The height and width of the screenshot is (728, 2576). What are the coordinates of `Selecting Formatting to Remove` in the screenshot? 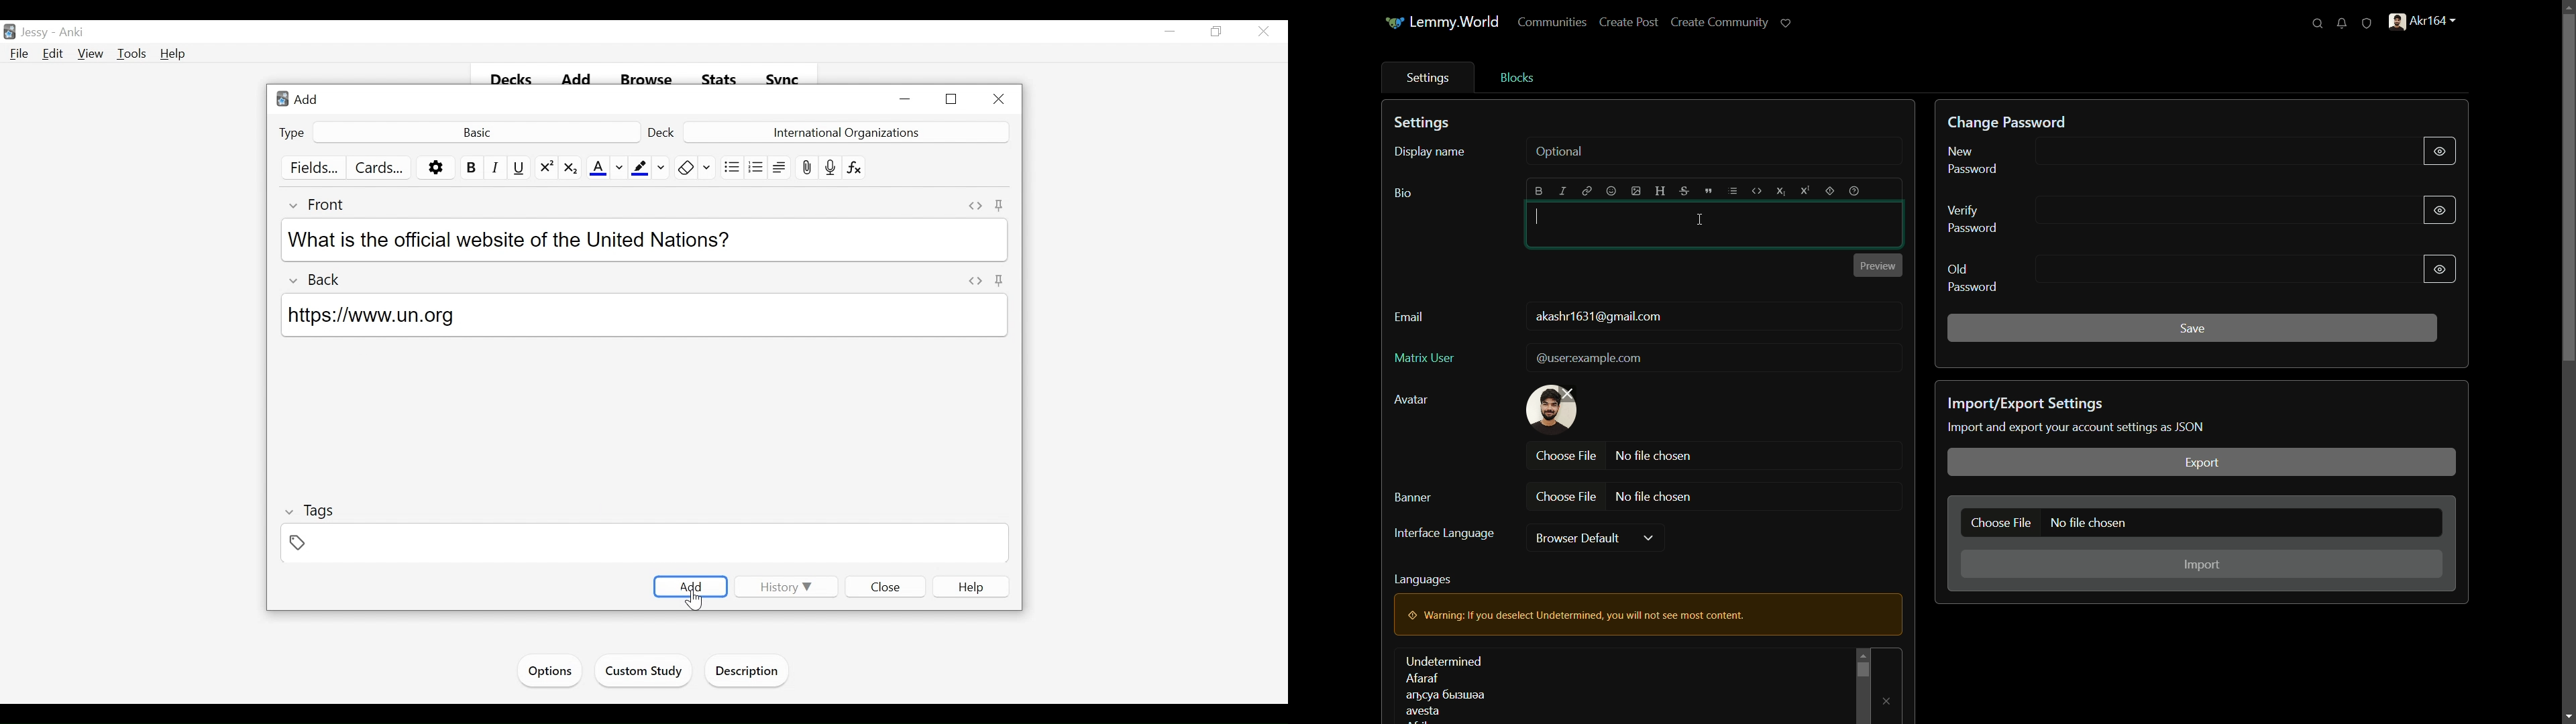 It's located at (706, 167).